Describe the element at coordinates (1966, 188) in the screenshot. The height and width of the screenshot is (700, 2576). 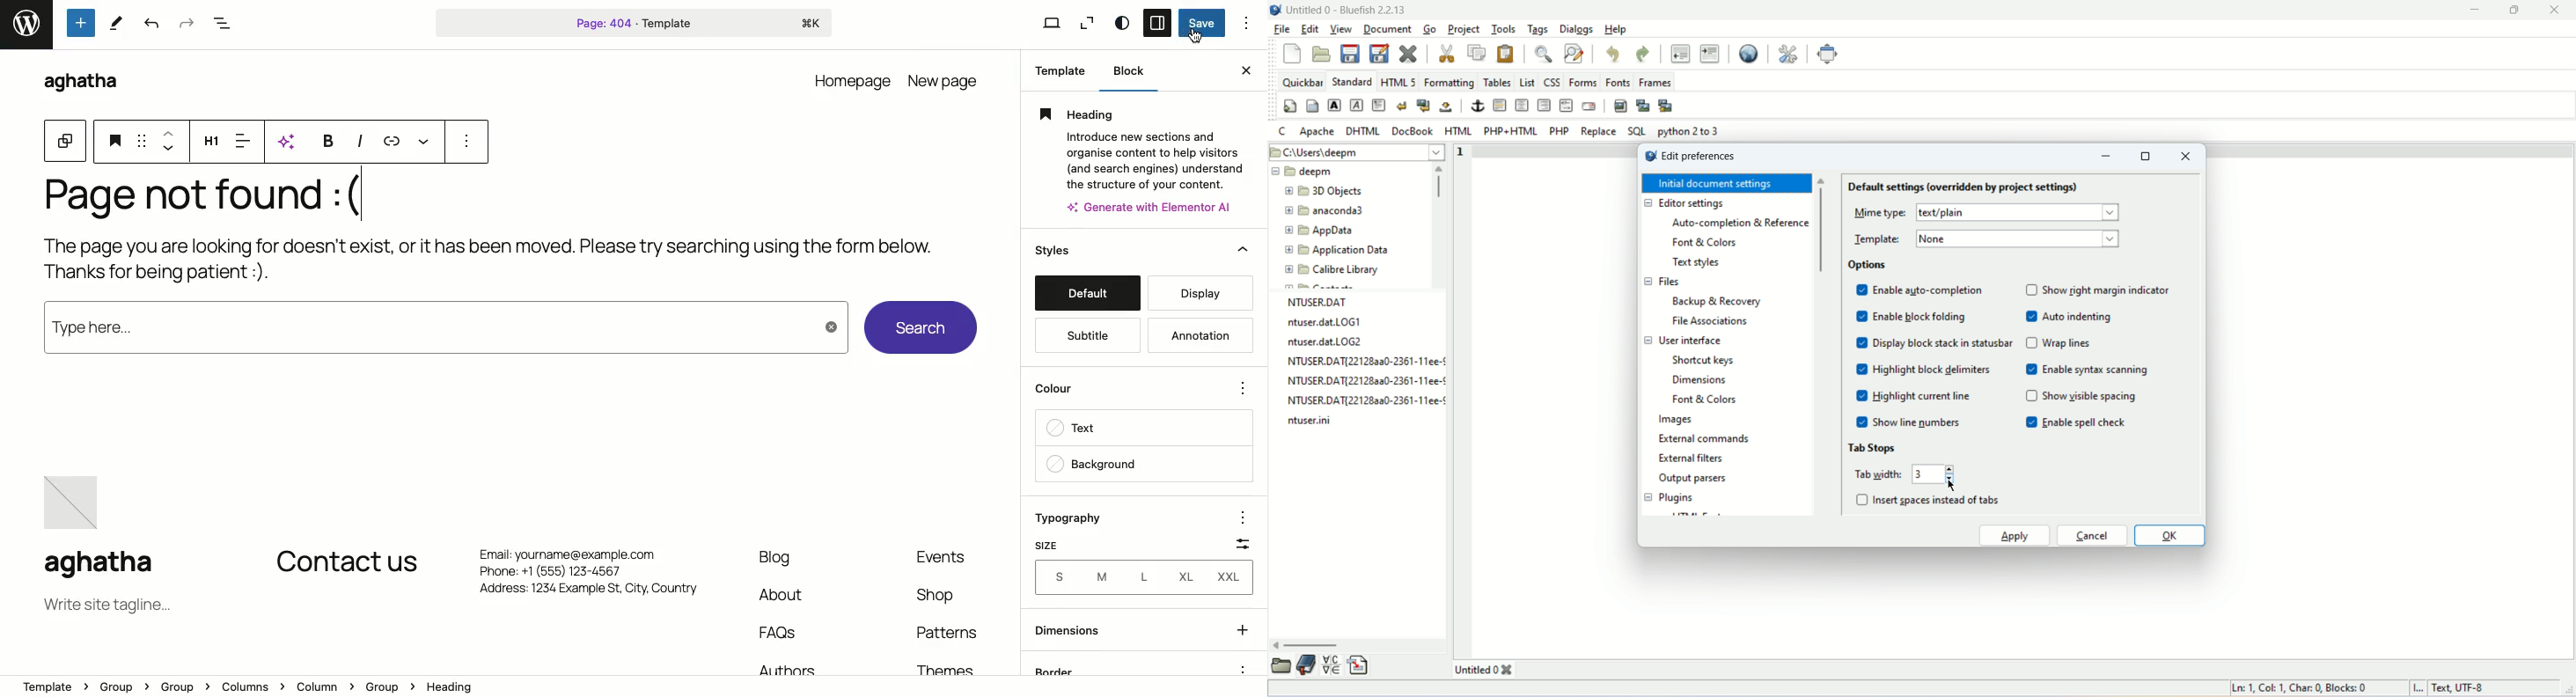
I see `Default settings (overridden by project settings)` at that location.